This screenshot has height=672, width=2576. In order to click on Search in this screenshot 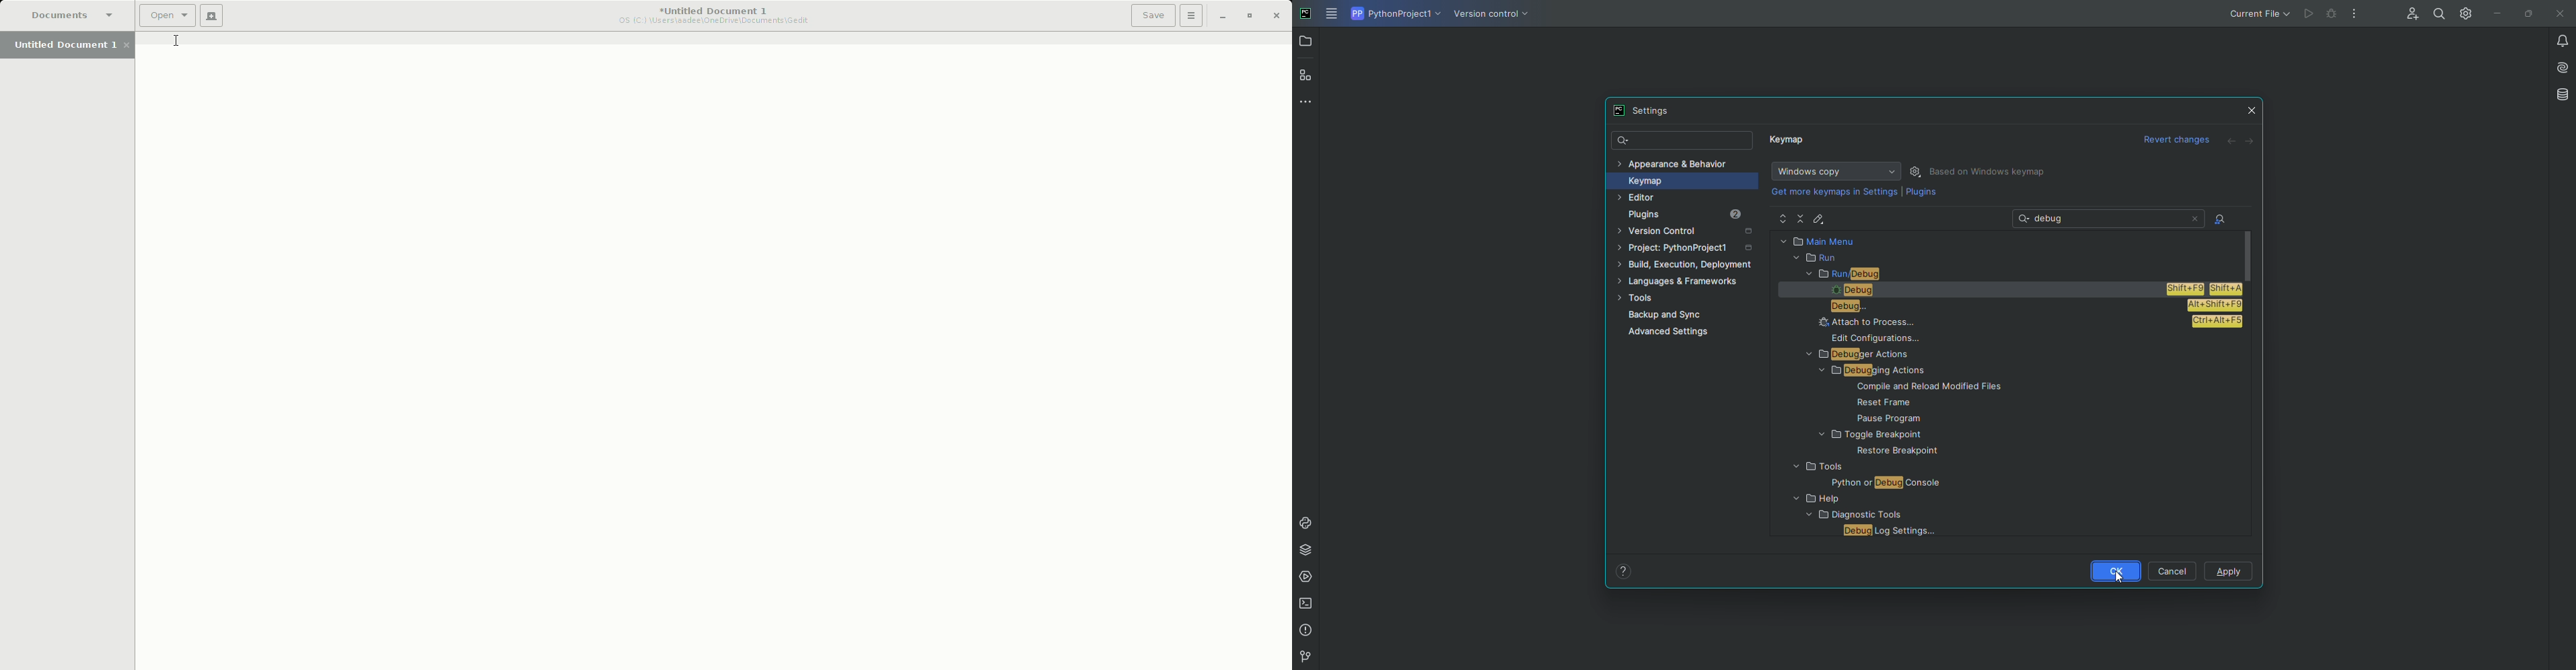, I will do `click(1683, 141)`.